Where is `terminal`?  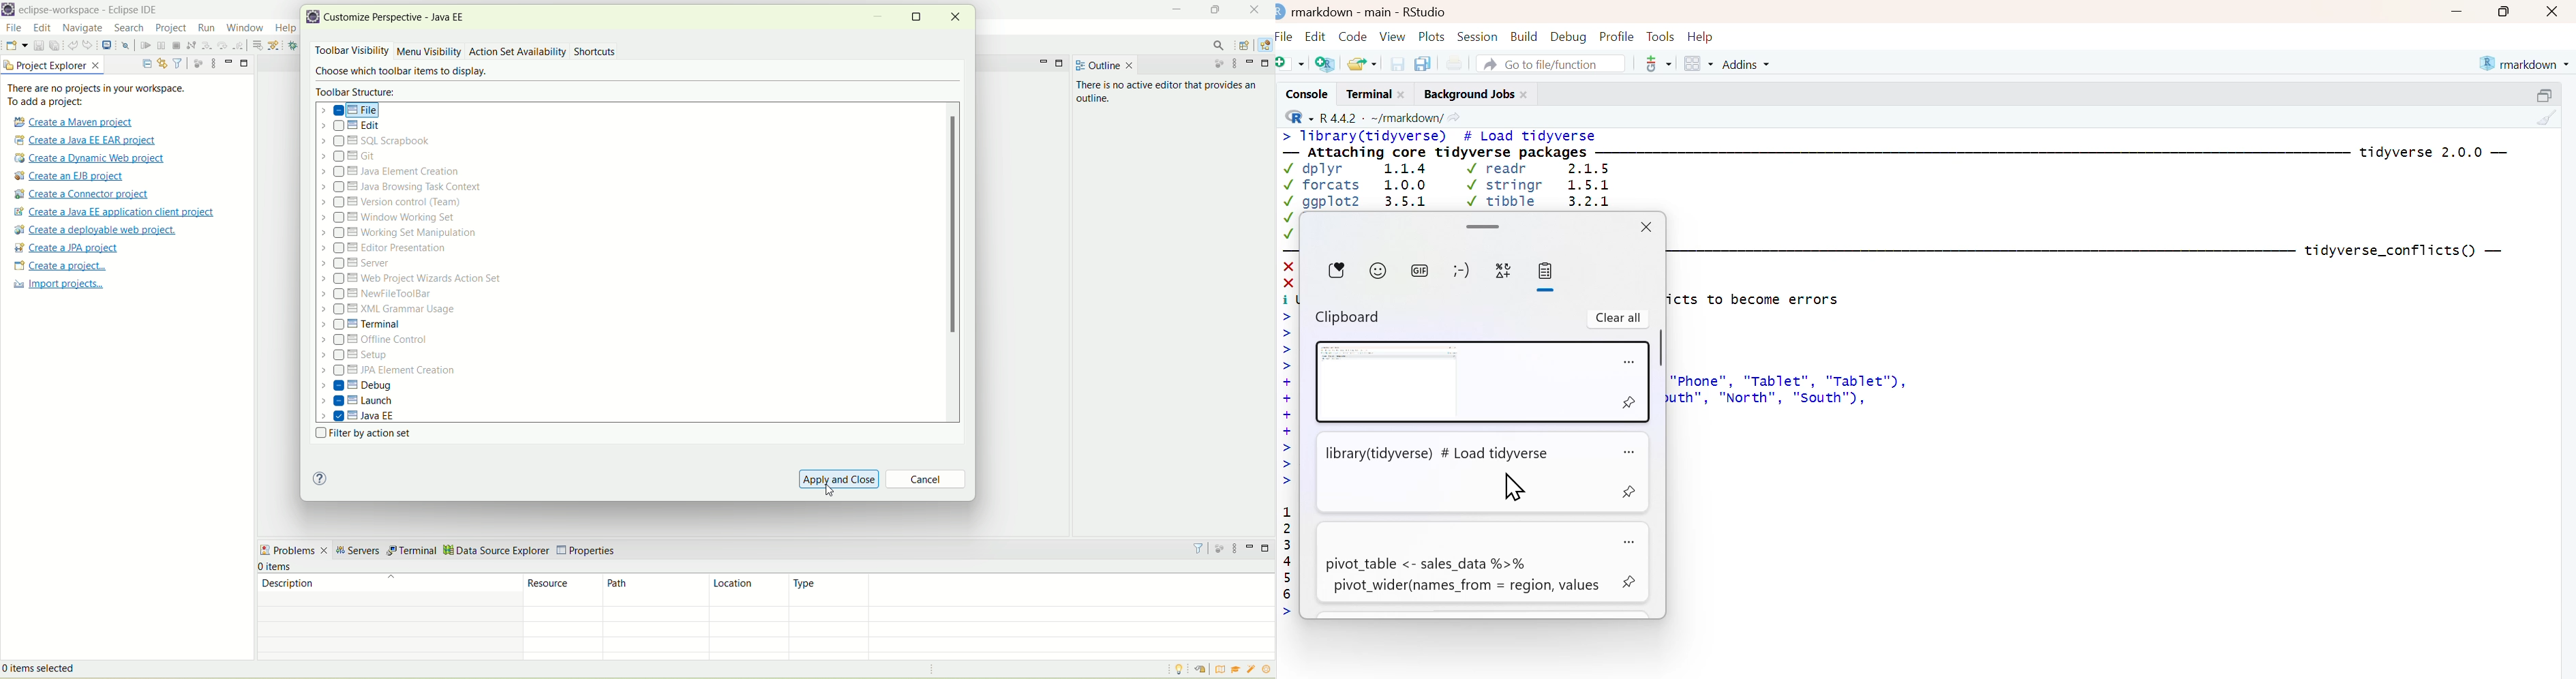 terminal is located at coordinates (412, 551).